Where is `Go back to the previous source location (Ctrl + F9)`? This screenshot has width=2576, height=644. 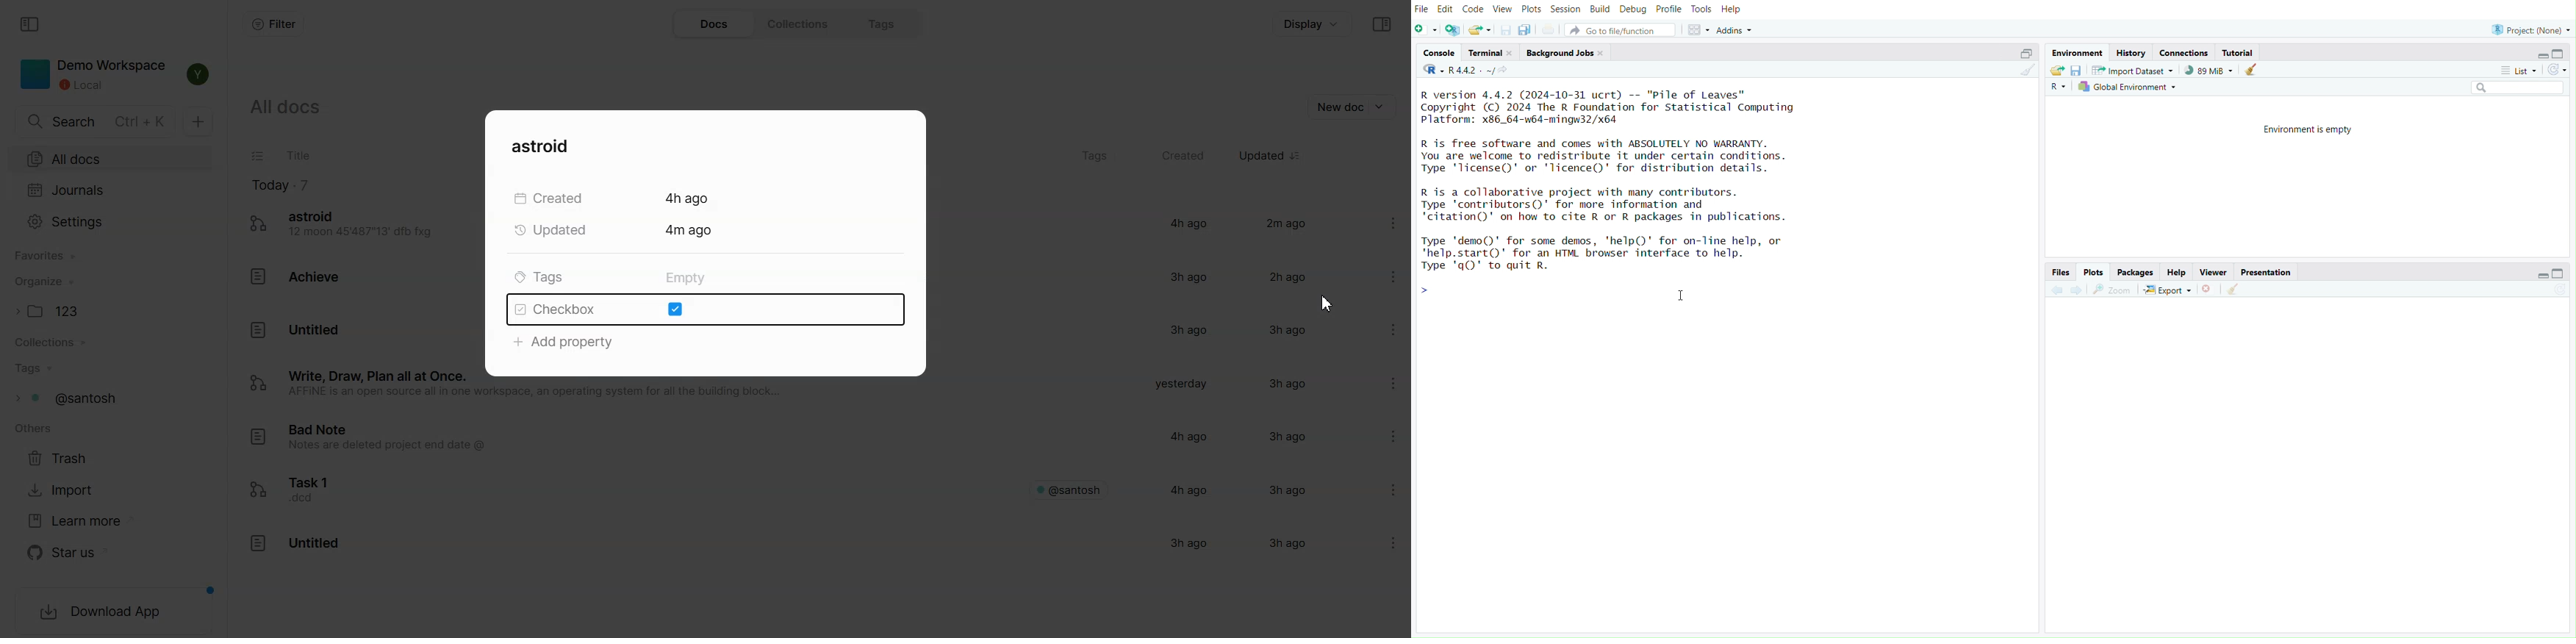
Go back to the previous source location (Ctrl + F9) is located at coordinates (2056, 290).